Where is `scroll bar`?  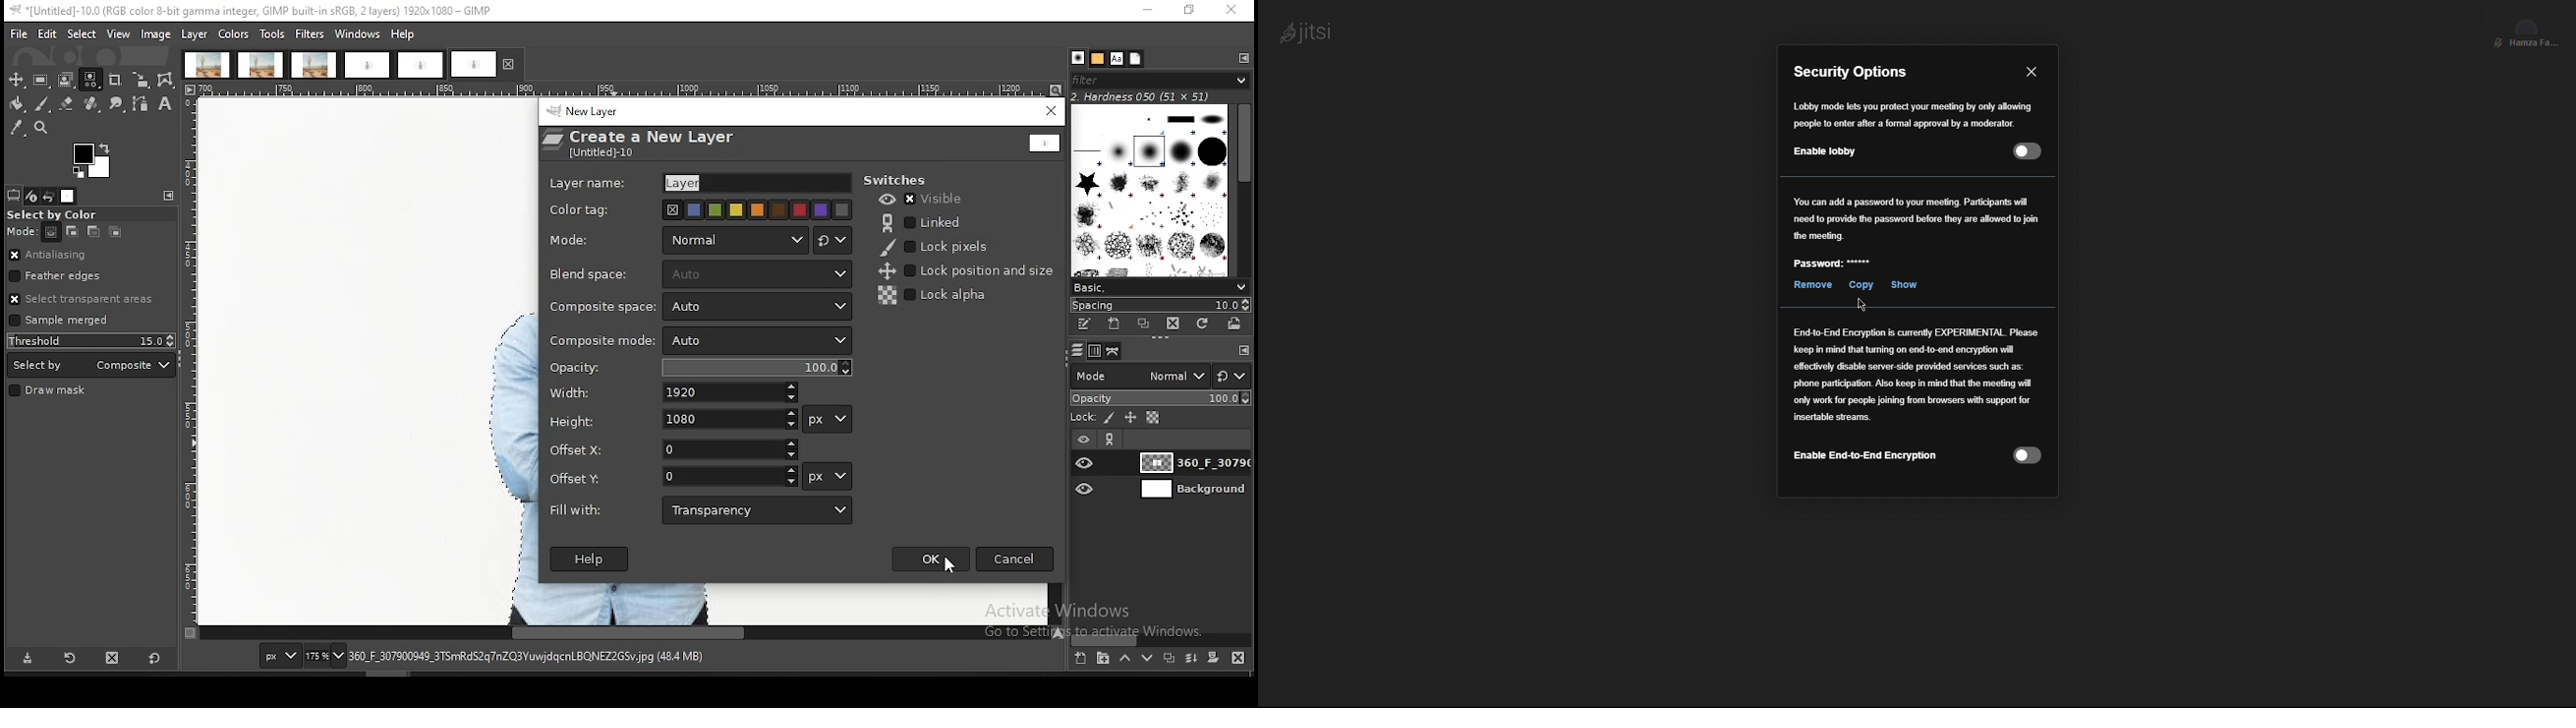 scroll bar is located at coordinates (627, 633).